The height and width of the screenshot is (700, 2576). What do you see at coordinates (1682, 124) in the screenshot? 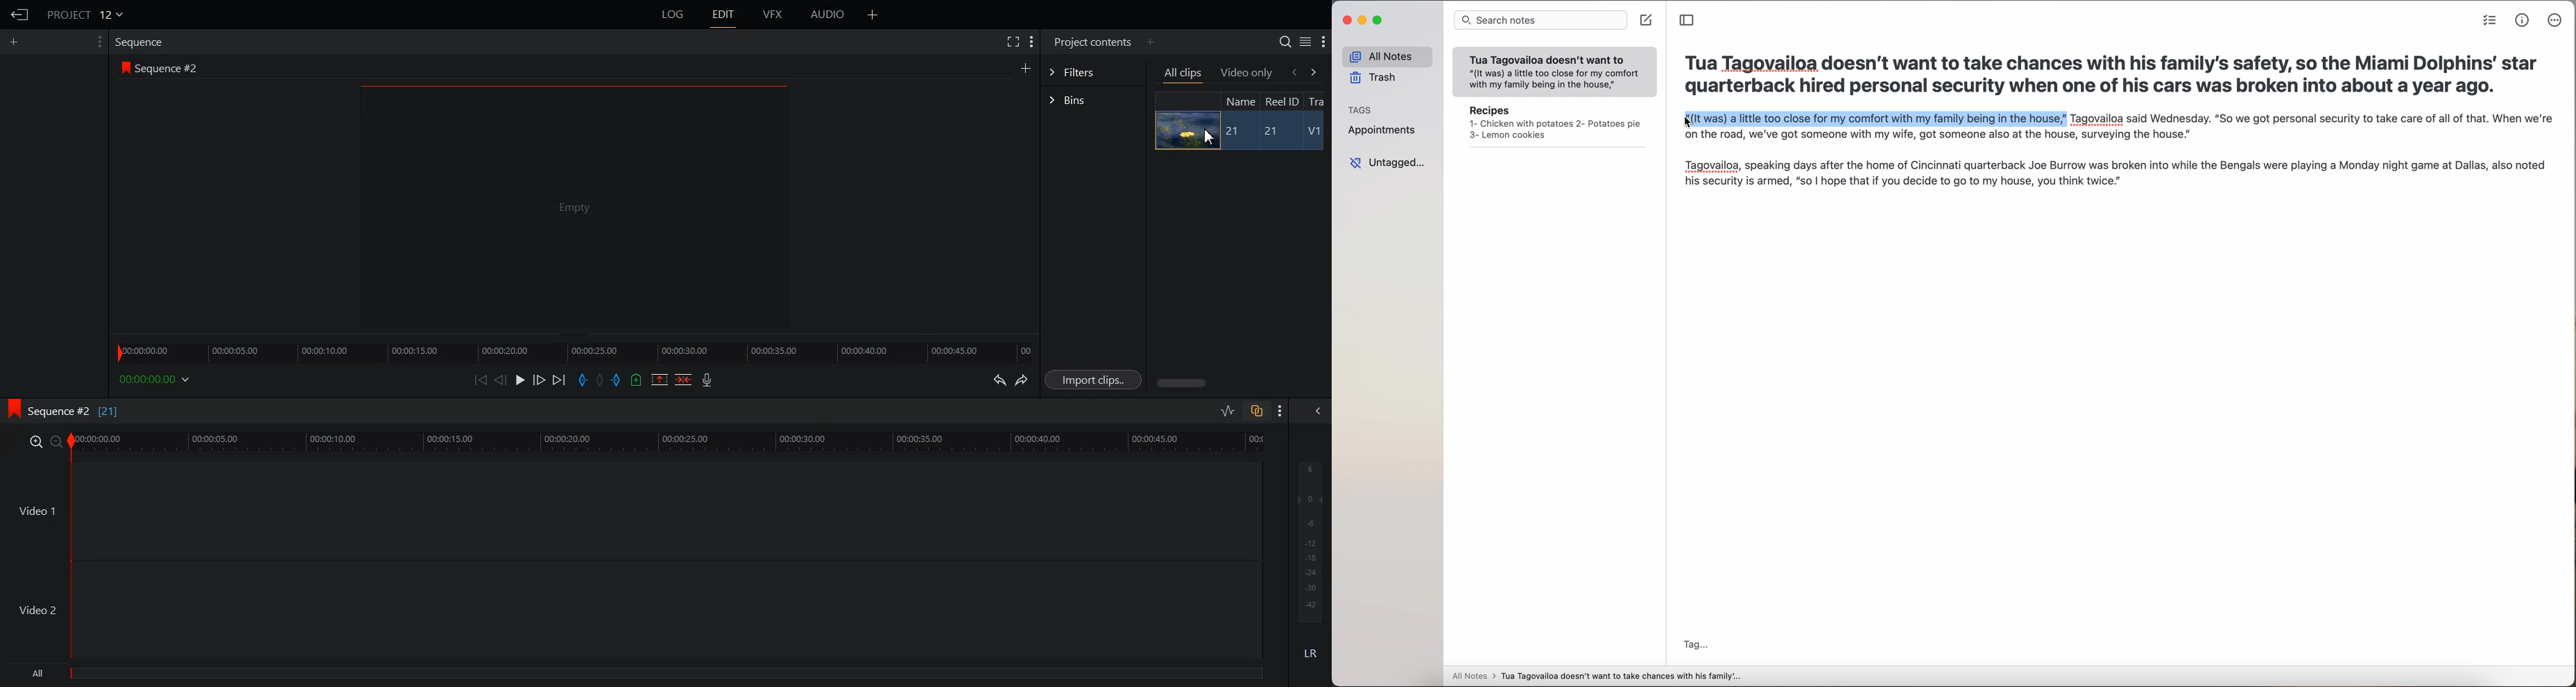
I see `cursor` at bounding box center [1682, 124].